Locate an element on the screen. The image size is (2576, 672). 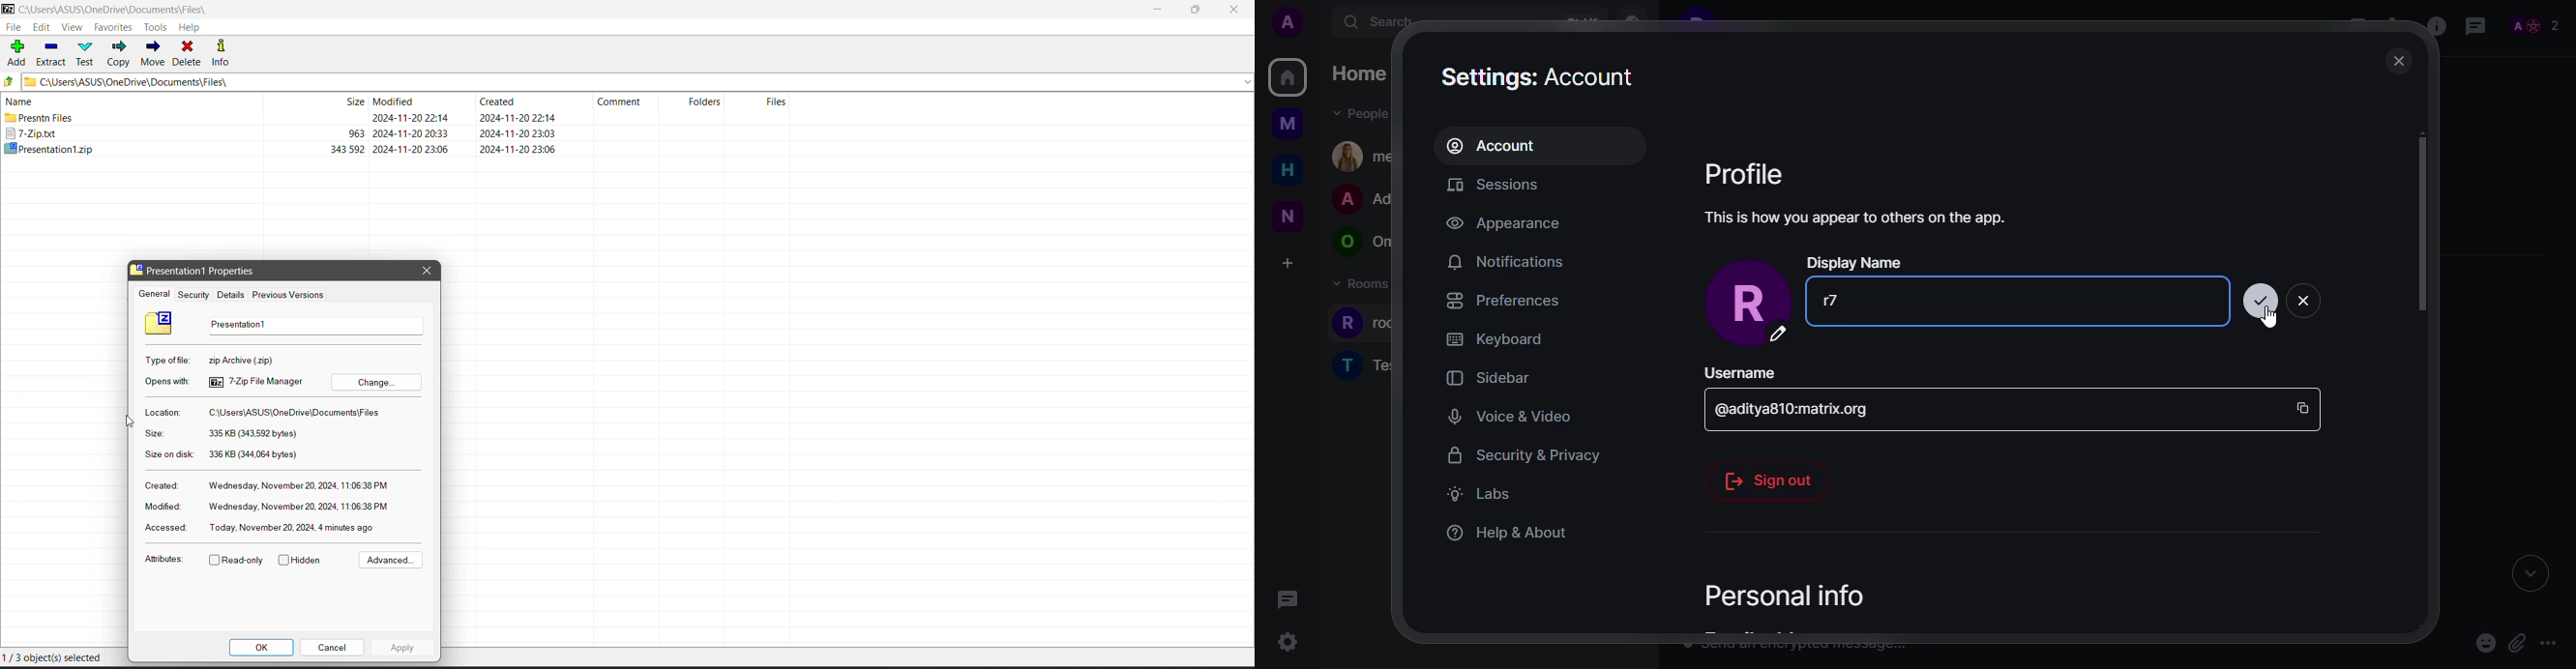
account is located at coordinates (1500, 145).